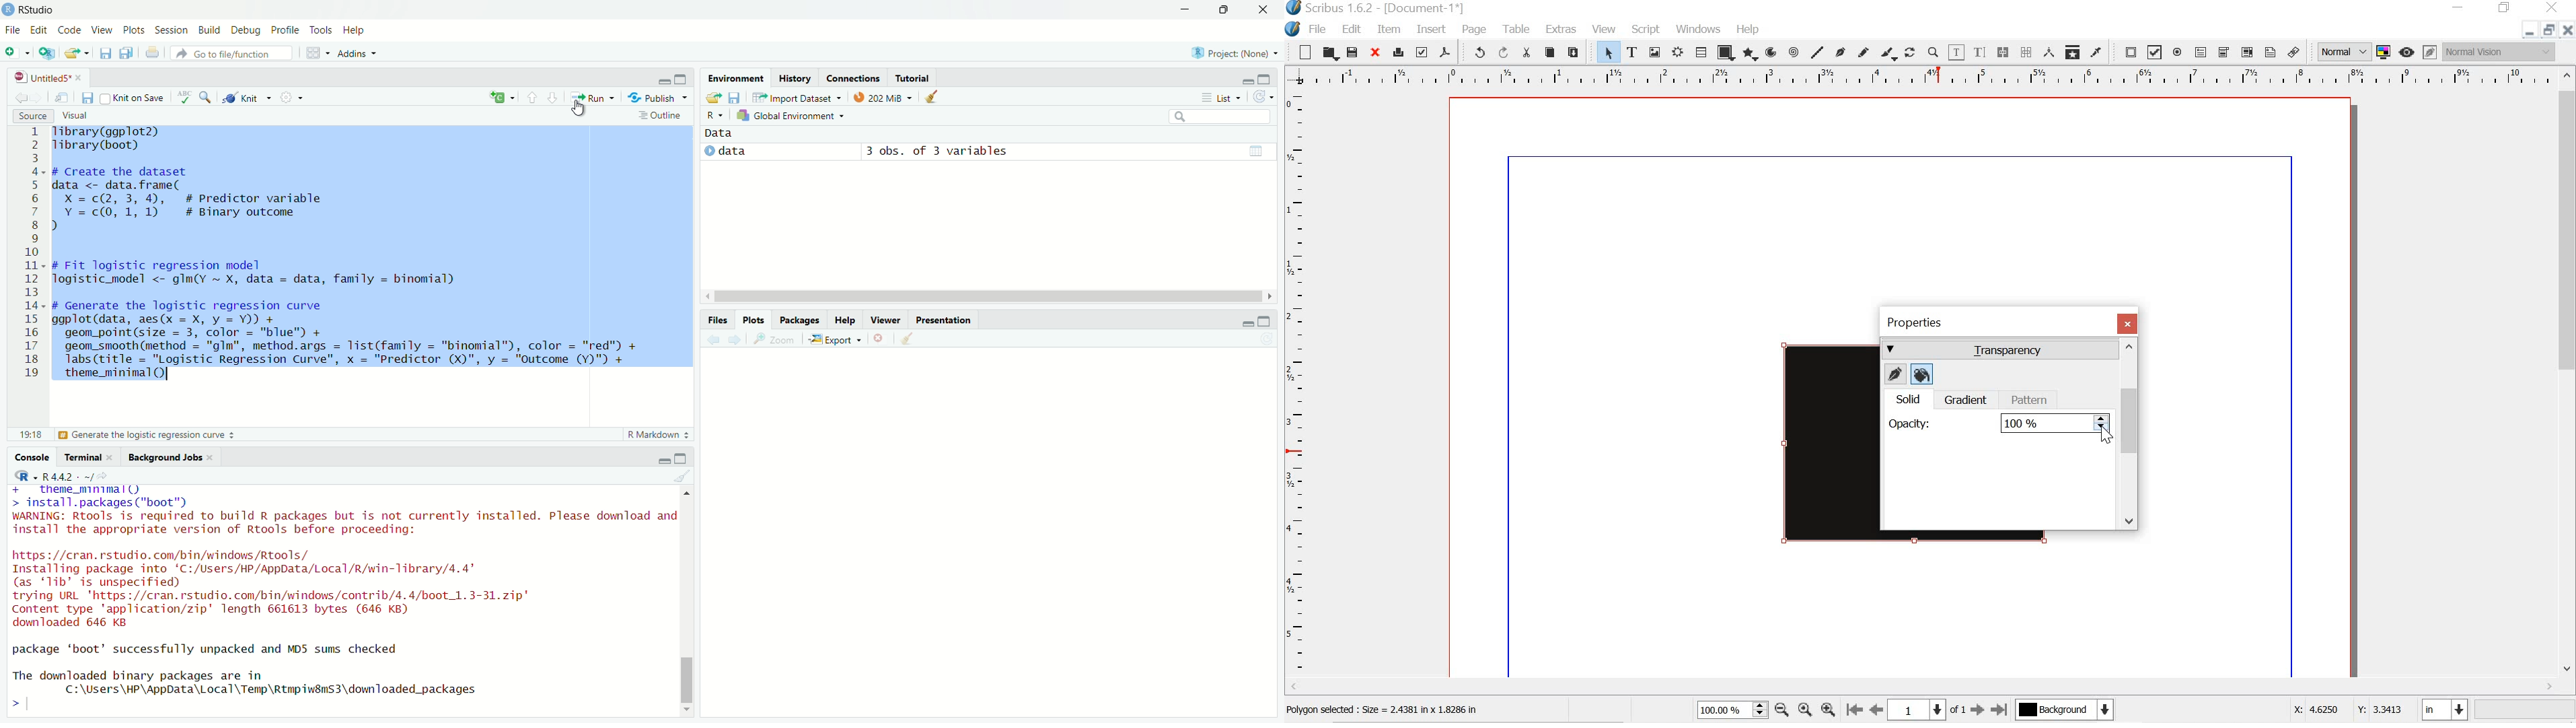  I want to click on minimize, so click(1248, 82).